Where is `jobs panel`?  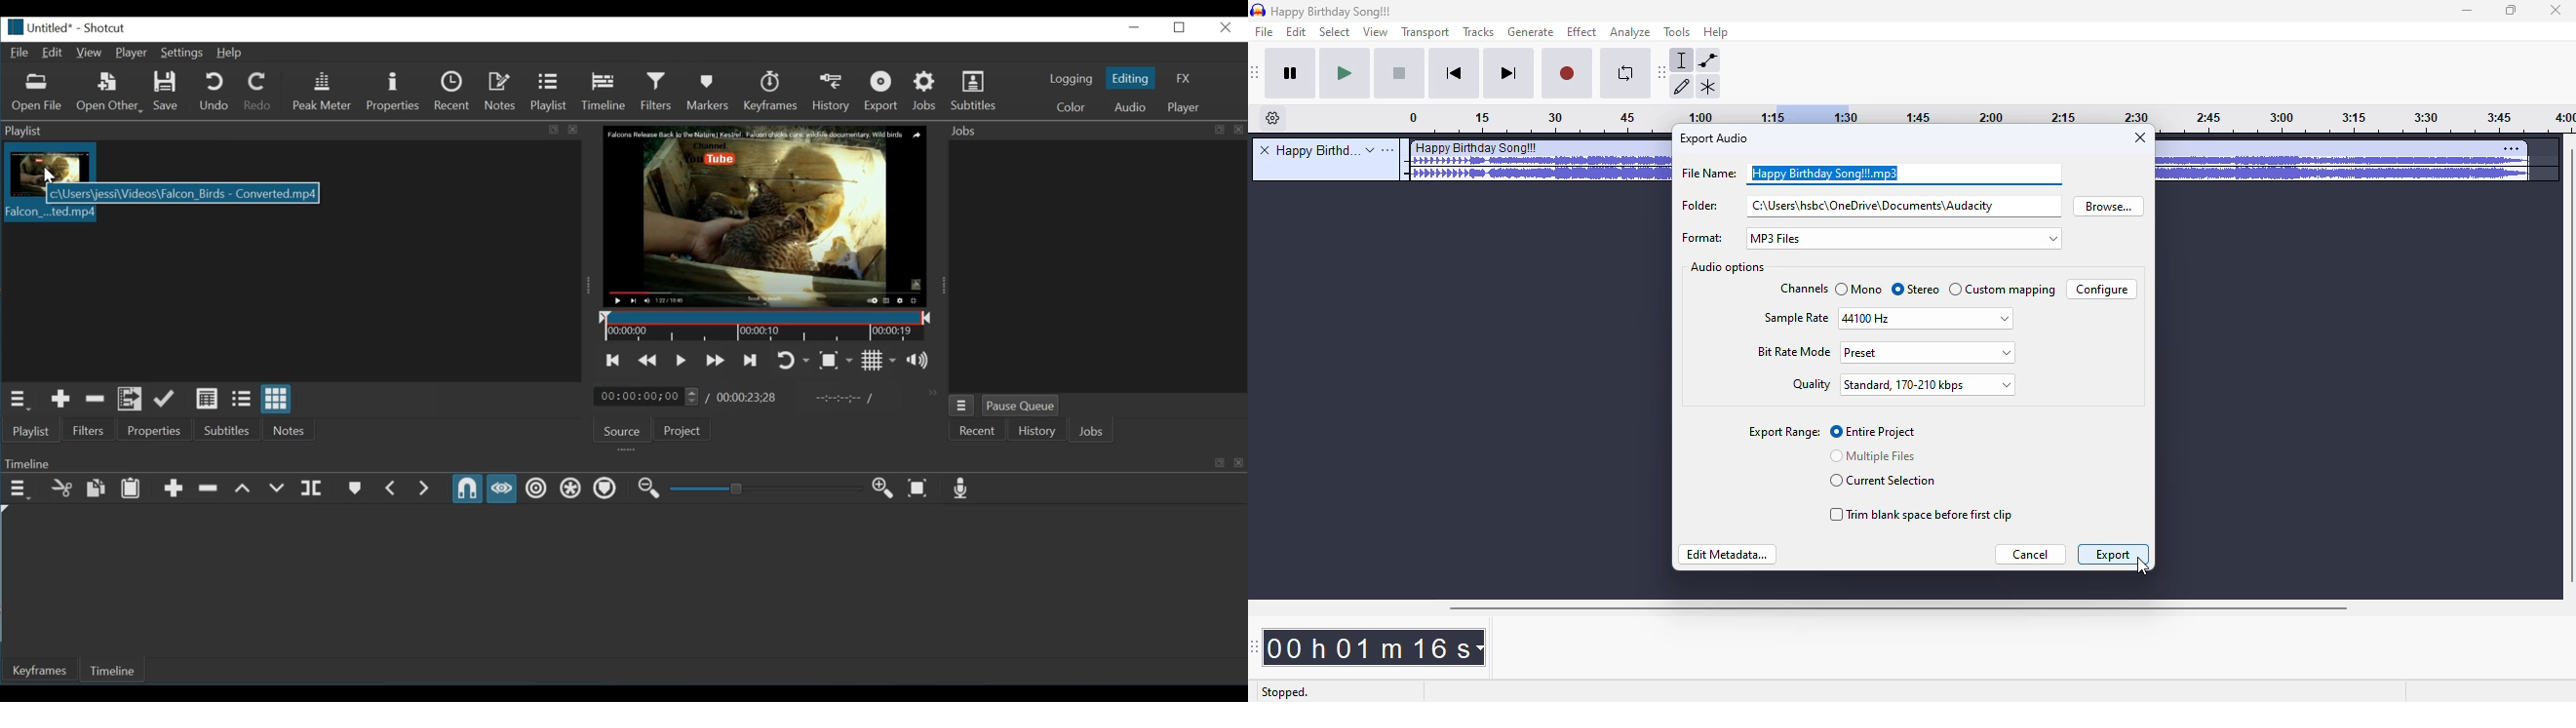 jobs panel is located at coordinates (1097, 265).